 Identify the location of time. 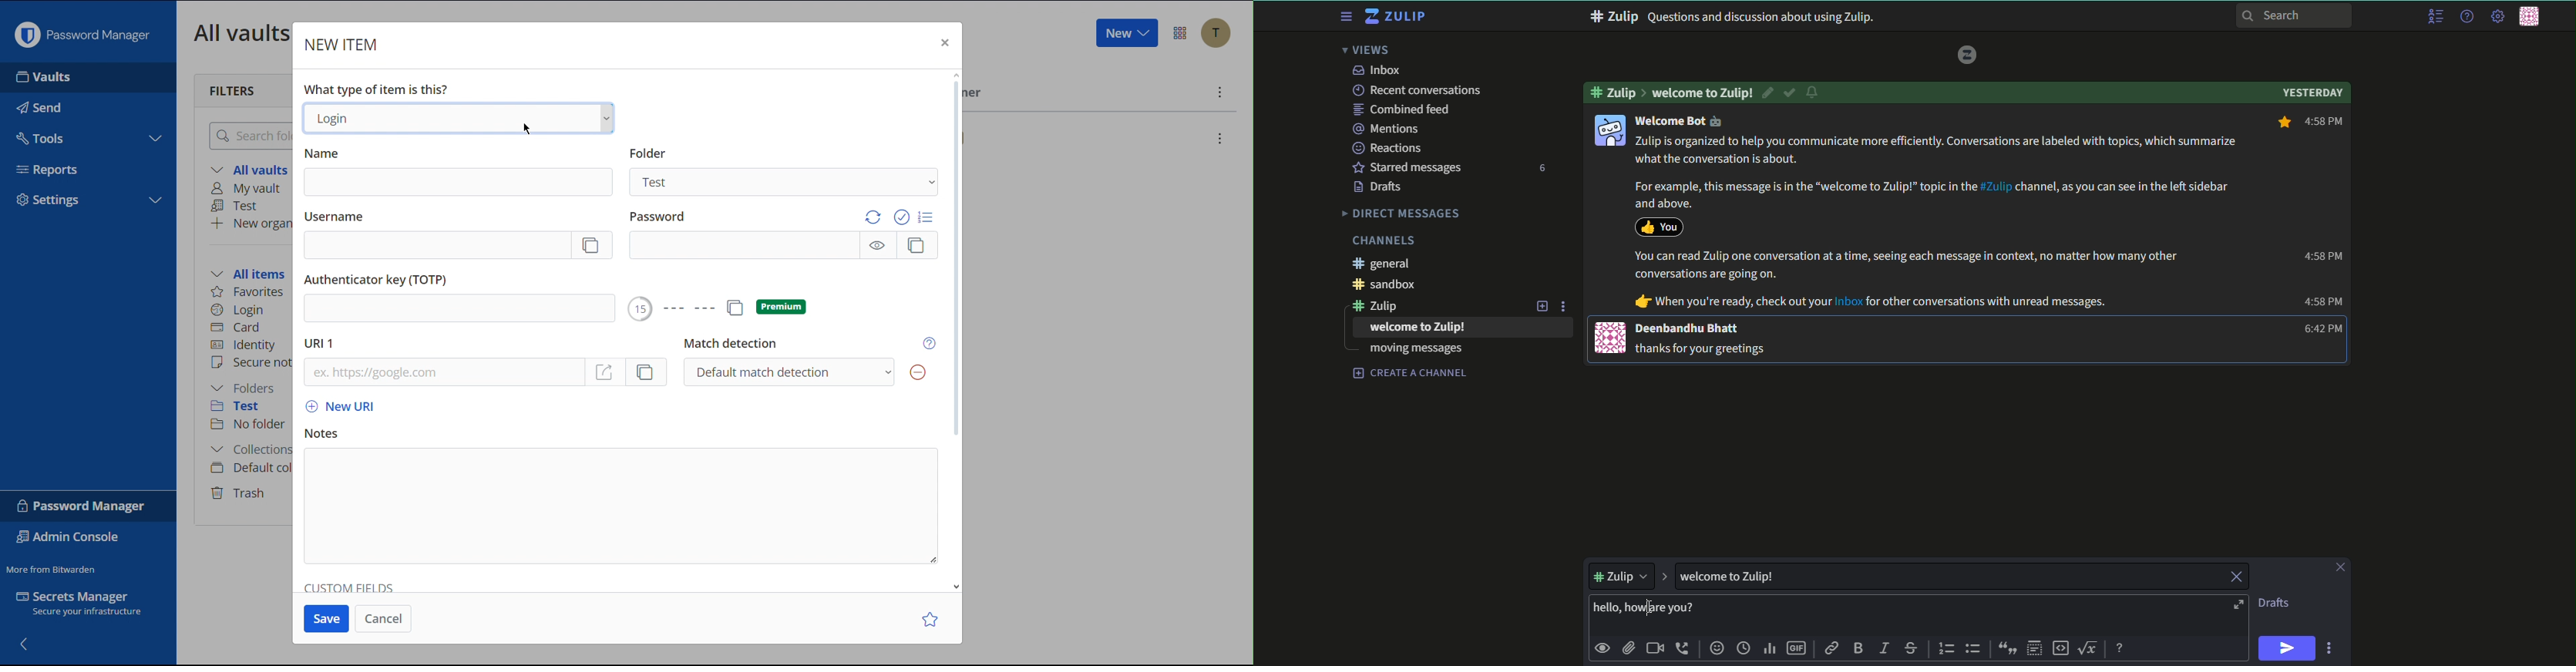
(1745, 649).